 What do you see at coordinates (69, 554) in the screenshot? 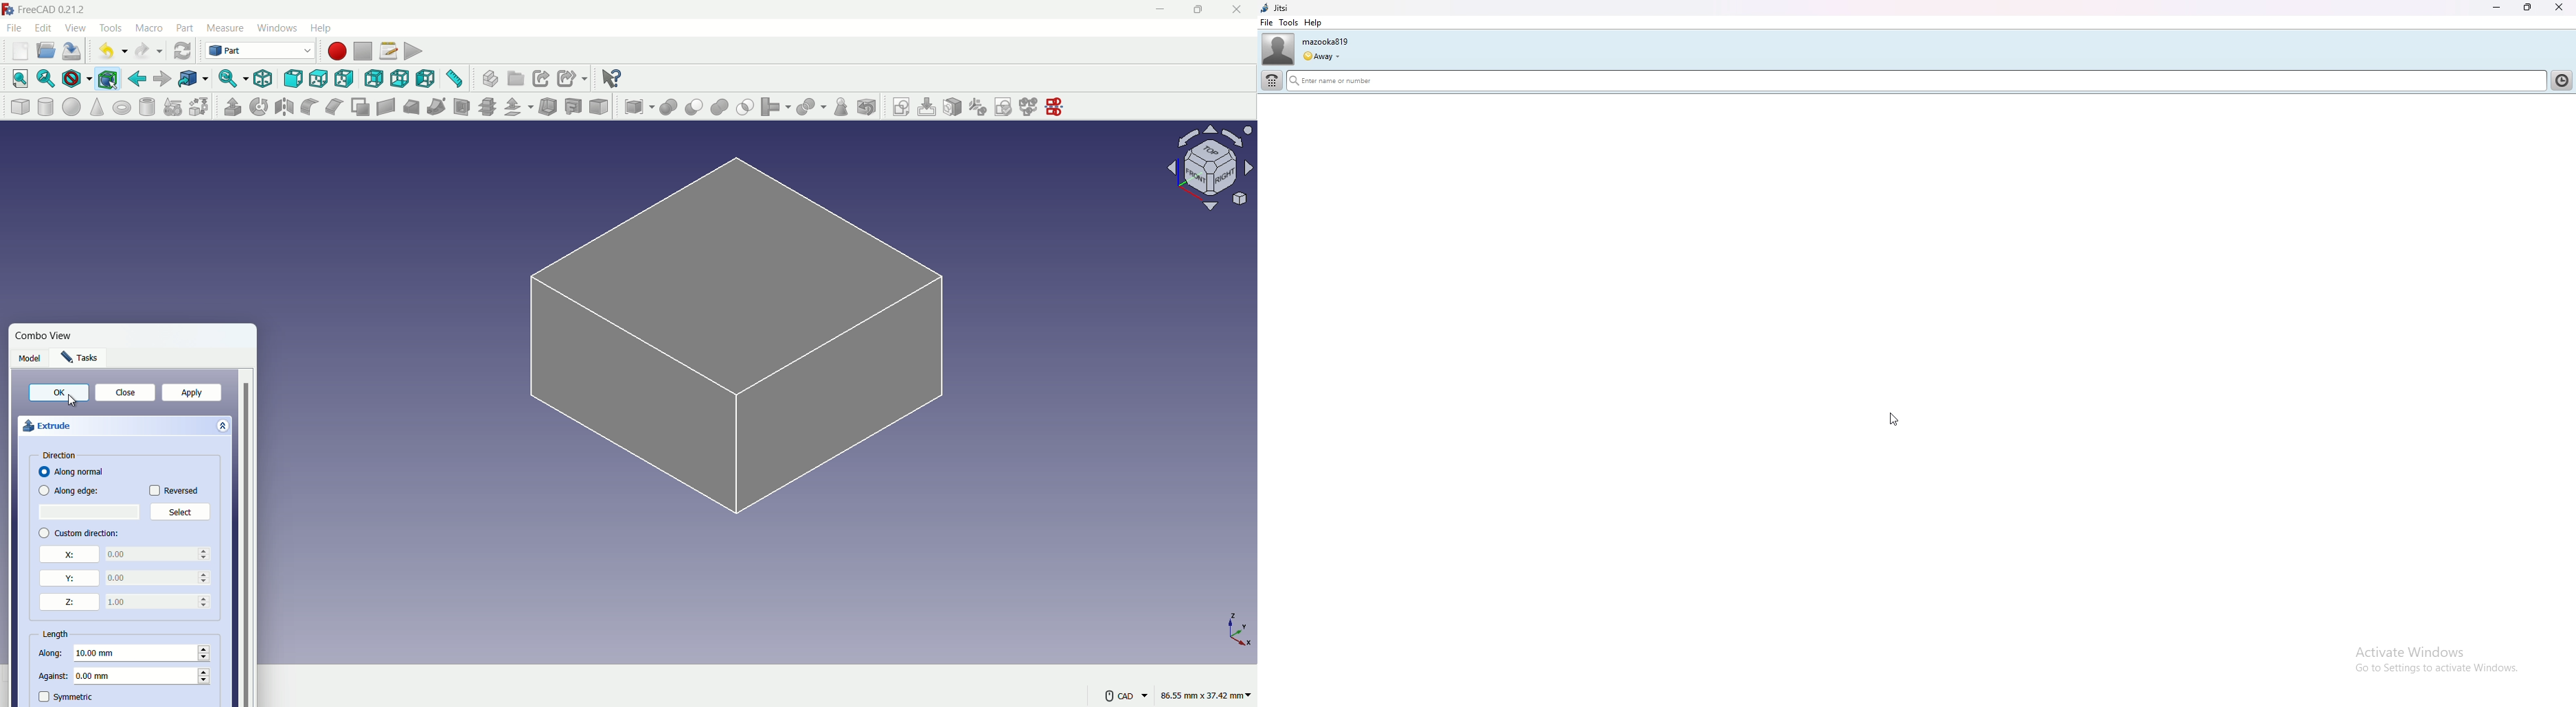
I see `x direction` at bounding box center [69, 554].